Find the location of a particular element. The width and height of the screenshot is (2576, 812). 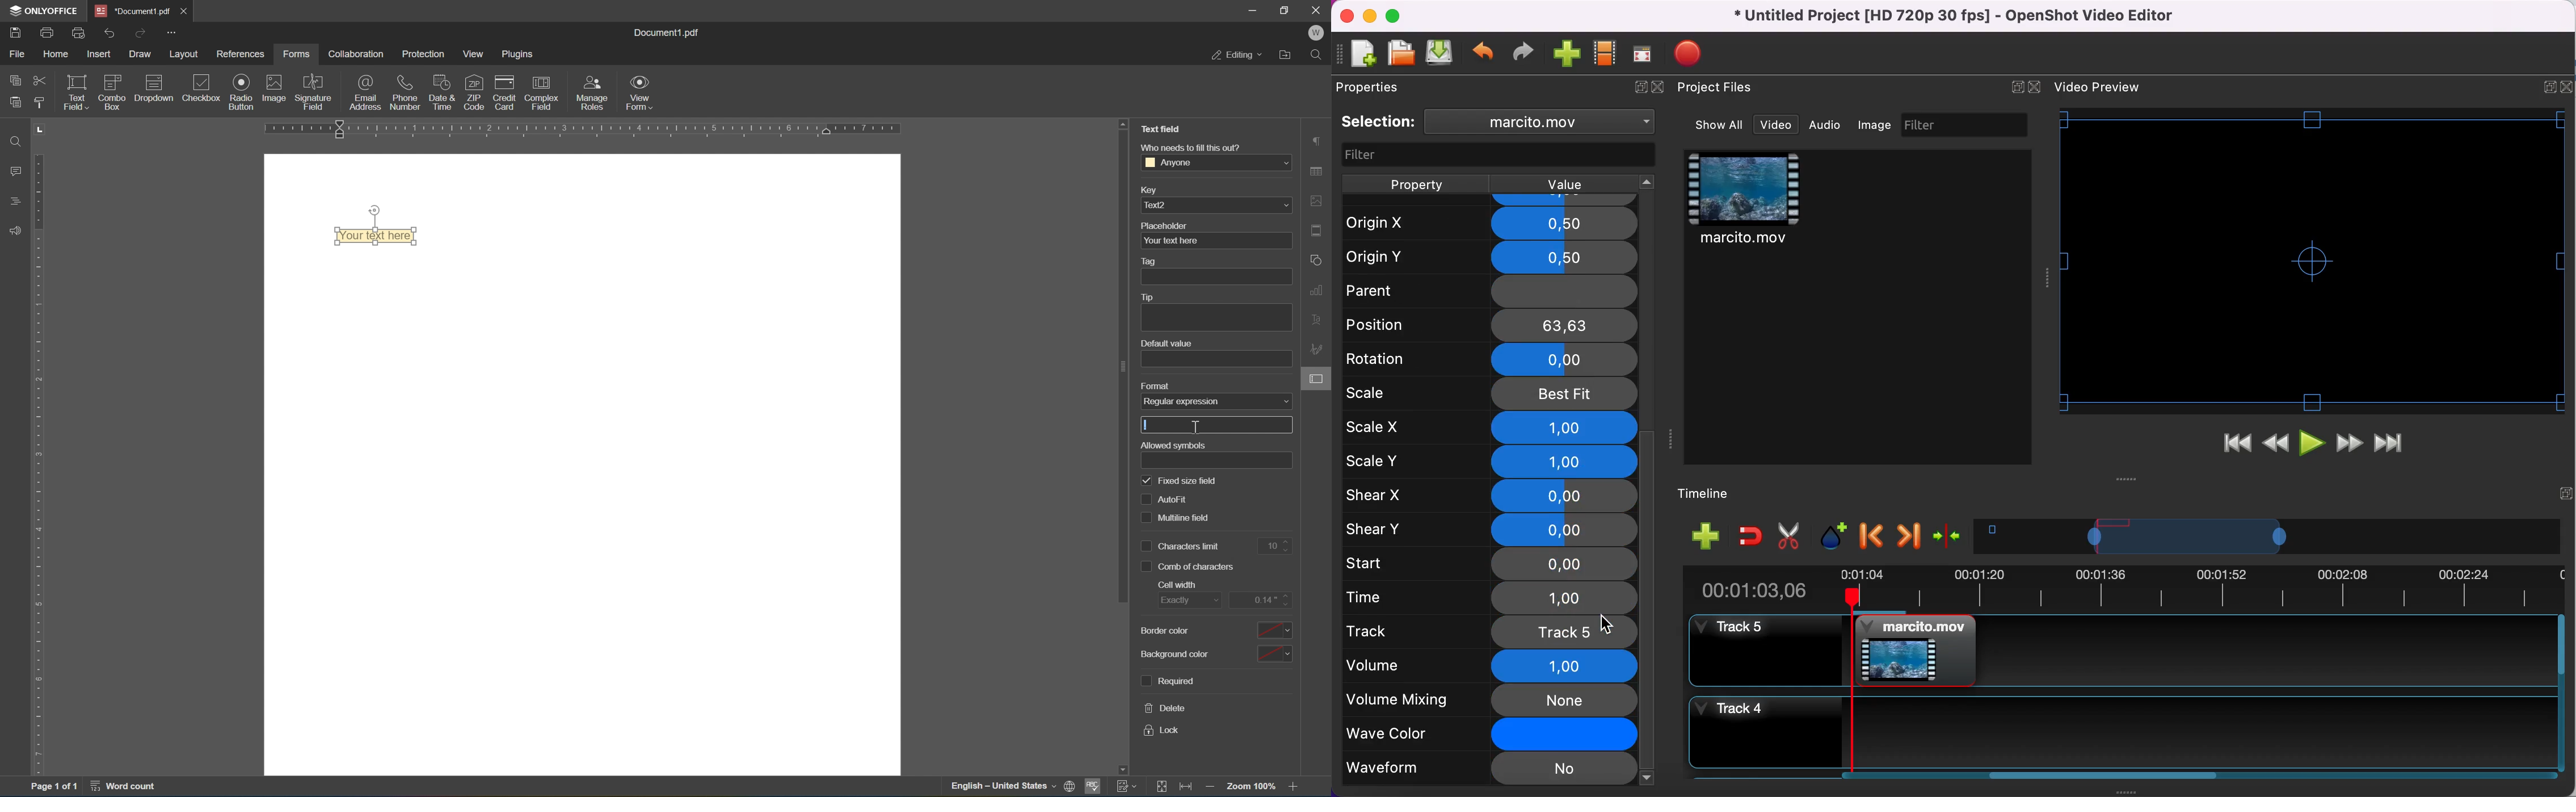

text field is located at coordinates (370, 237).